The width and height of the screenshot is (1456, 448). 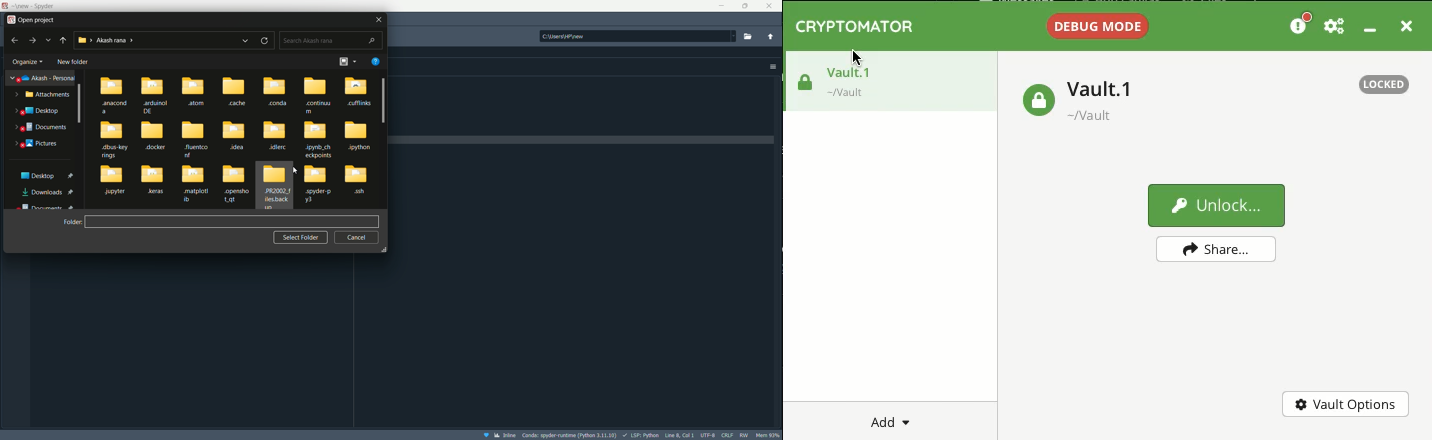 What do you see at coordinates (708, 434) in the screenshot?
I see `file encoding` at bounding box center [708, 434].